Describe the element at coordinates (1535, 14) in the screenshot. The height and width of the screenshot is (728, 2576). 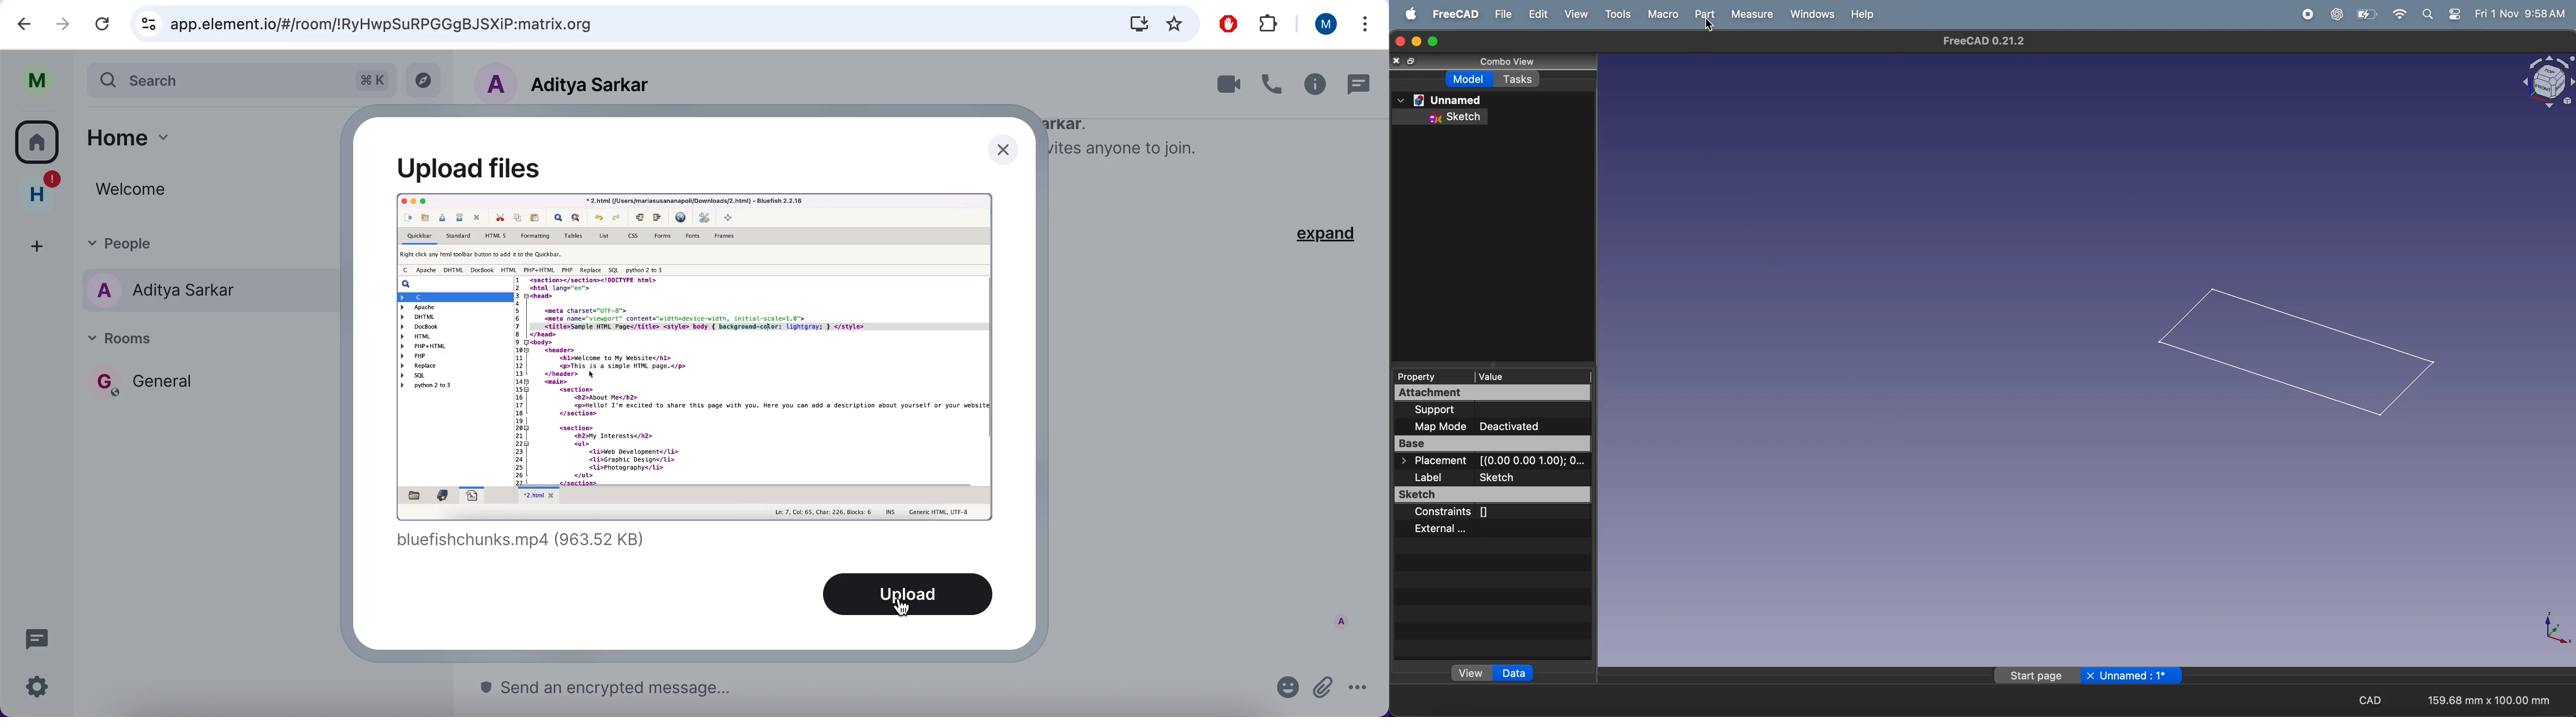
I see `edit` at that location.